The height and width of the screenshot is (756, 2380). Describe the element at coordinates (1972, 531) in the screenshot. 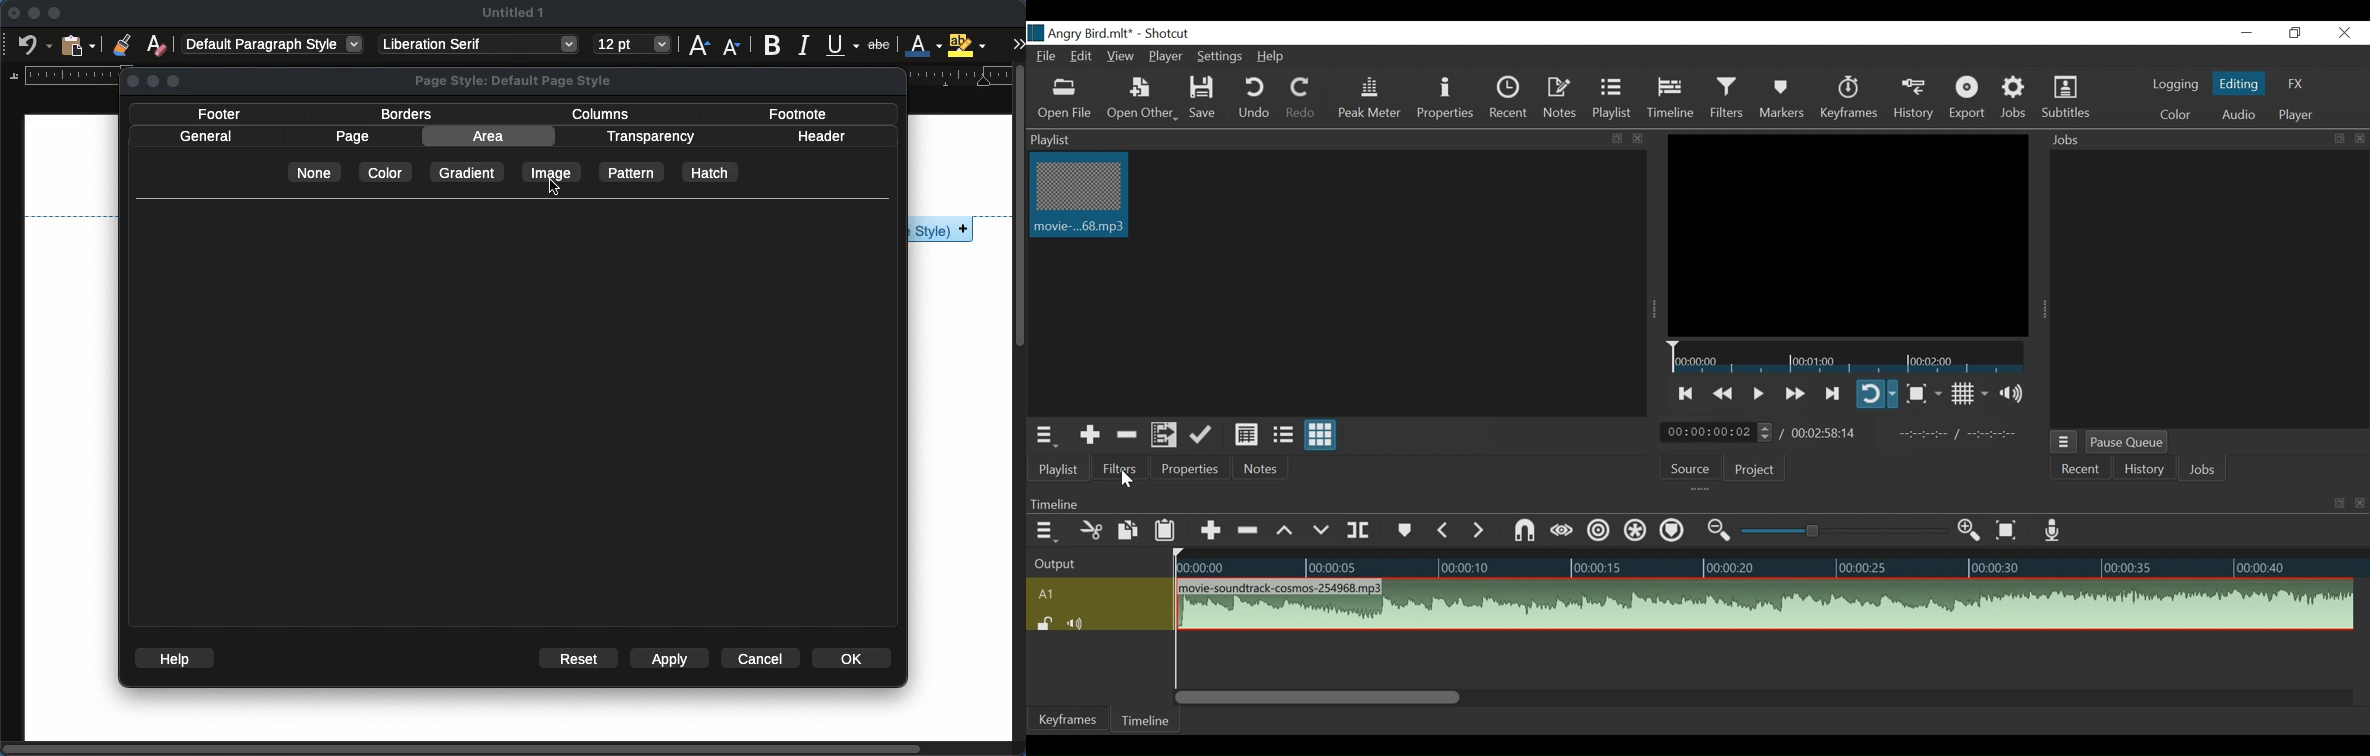

I see `Zoom timeline in` at that location.